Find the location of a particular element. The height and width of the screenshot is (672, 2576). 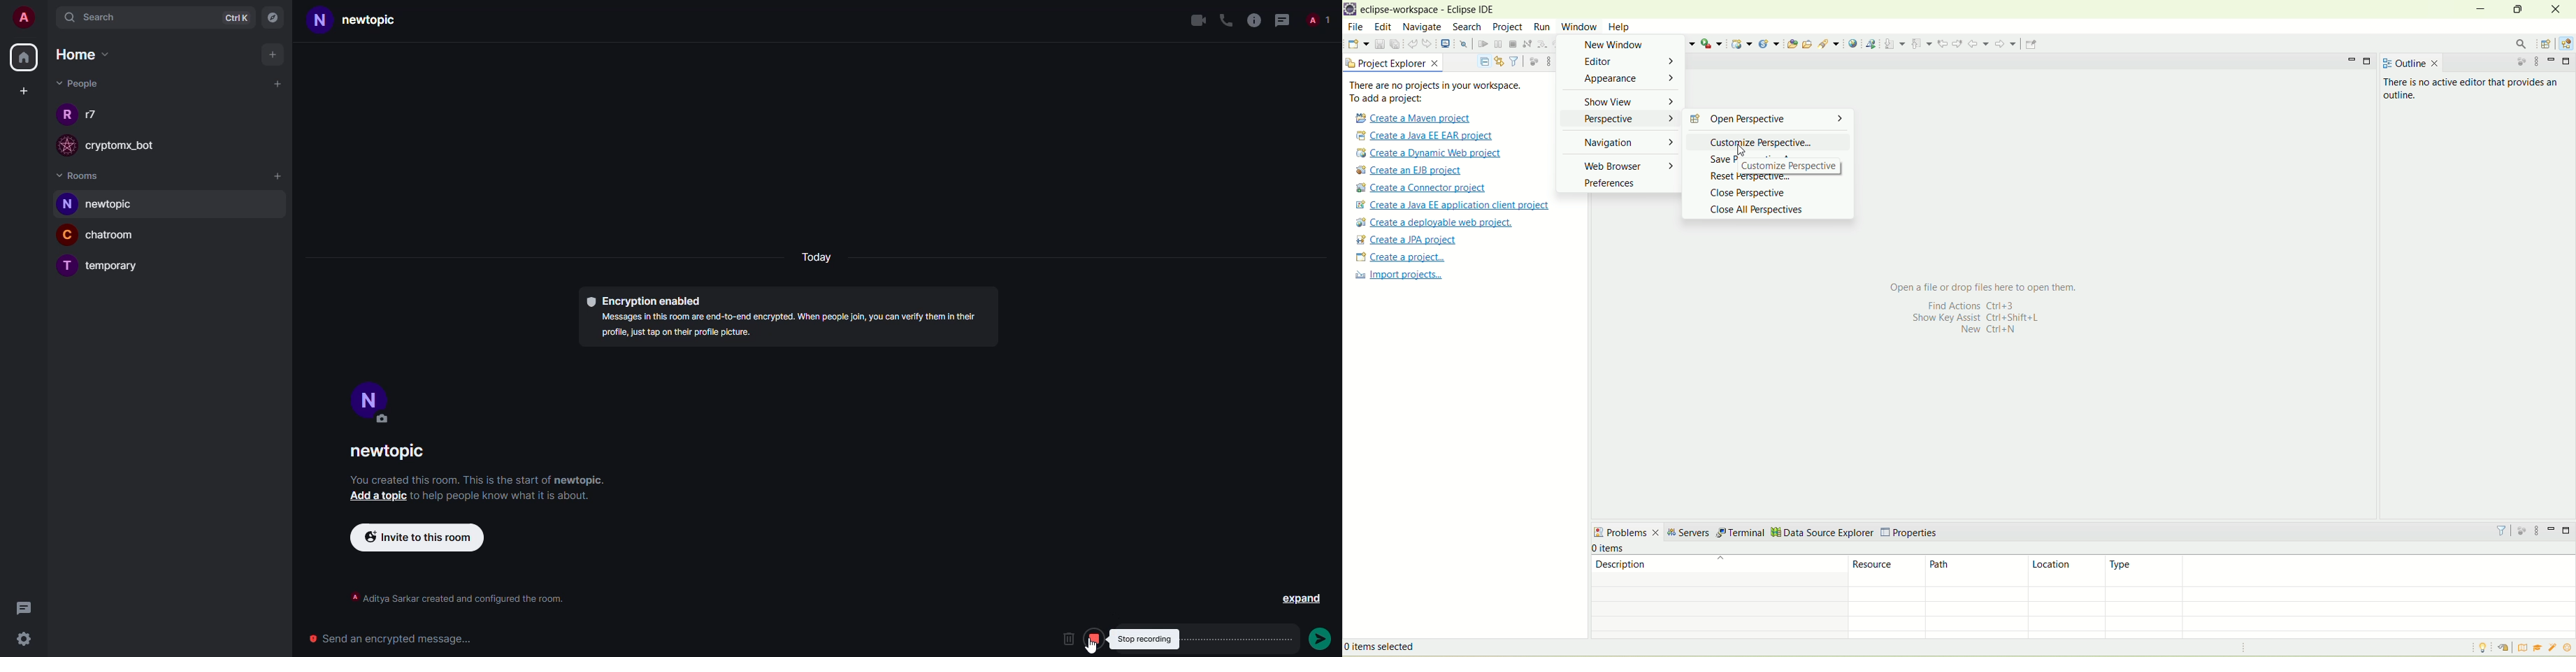

T is located at coordinates (65, 265).